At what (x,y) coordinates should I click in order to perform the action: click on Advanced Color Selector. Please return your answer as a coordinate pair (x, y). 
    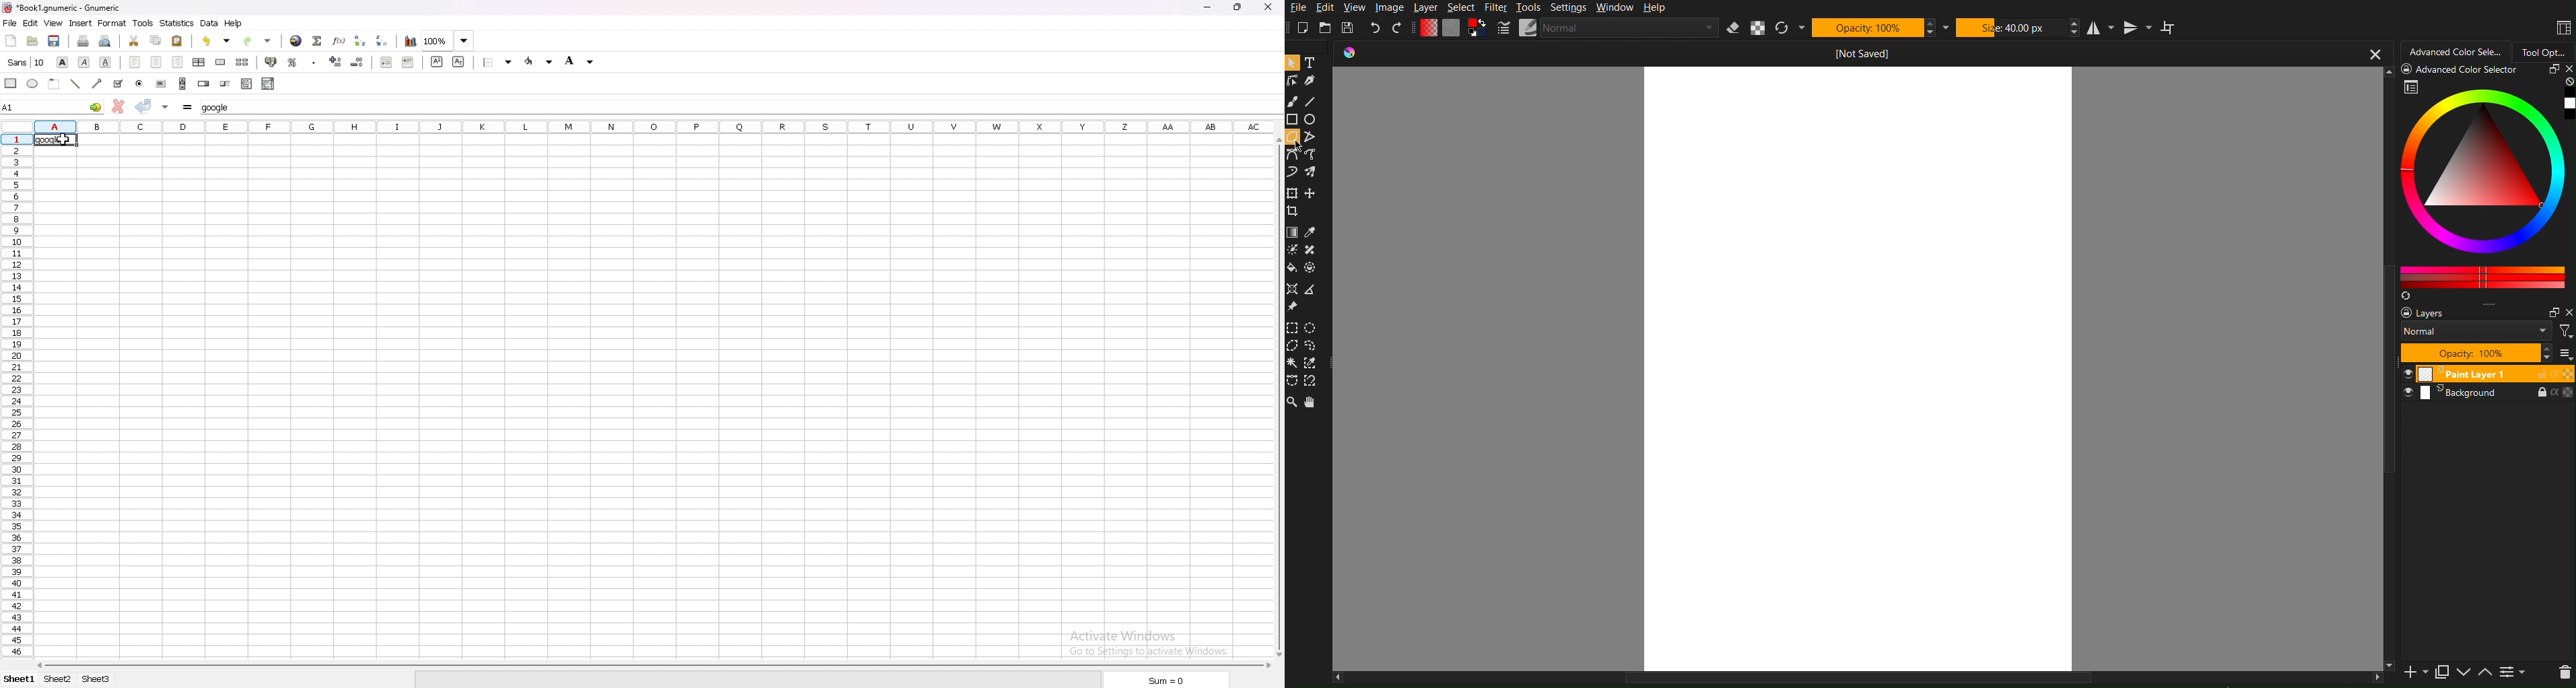
    Looking at the image, I should click on (2463, 69).